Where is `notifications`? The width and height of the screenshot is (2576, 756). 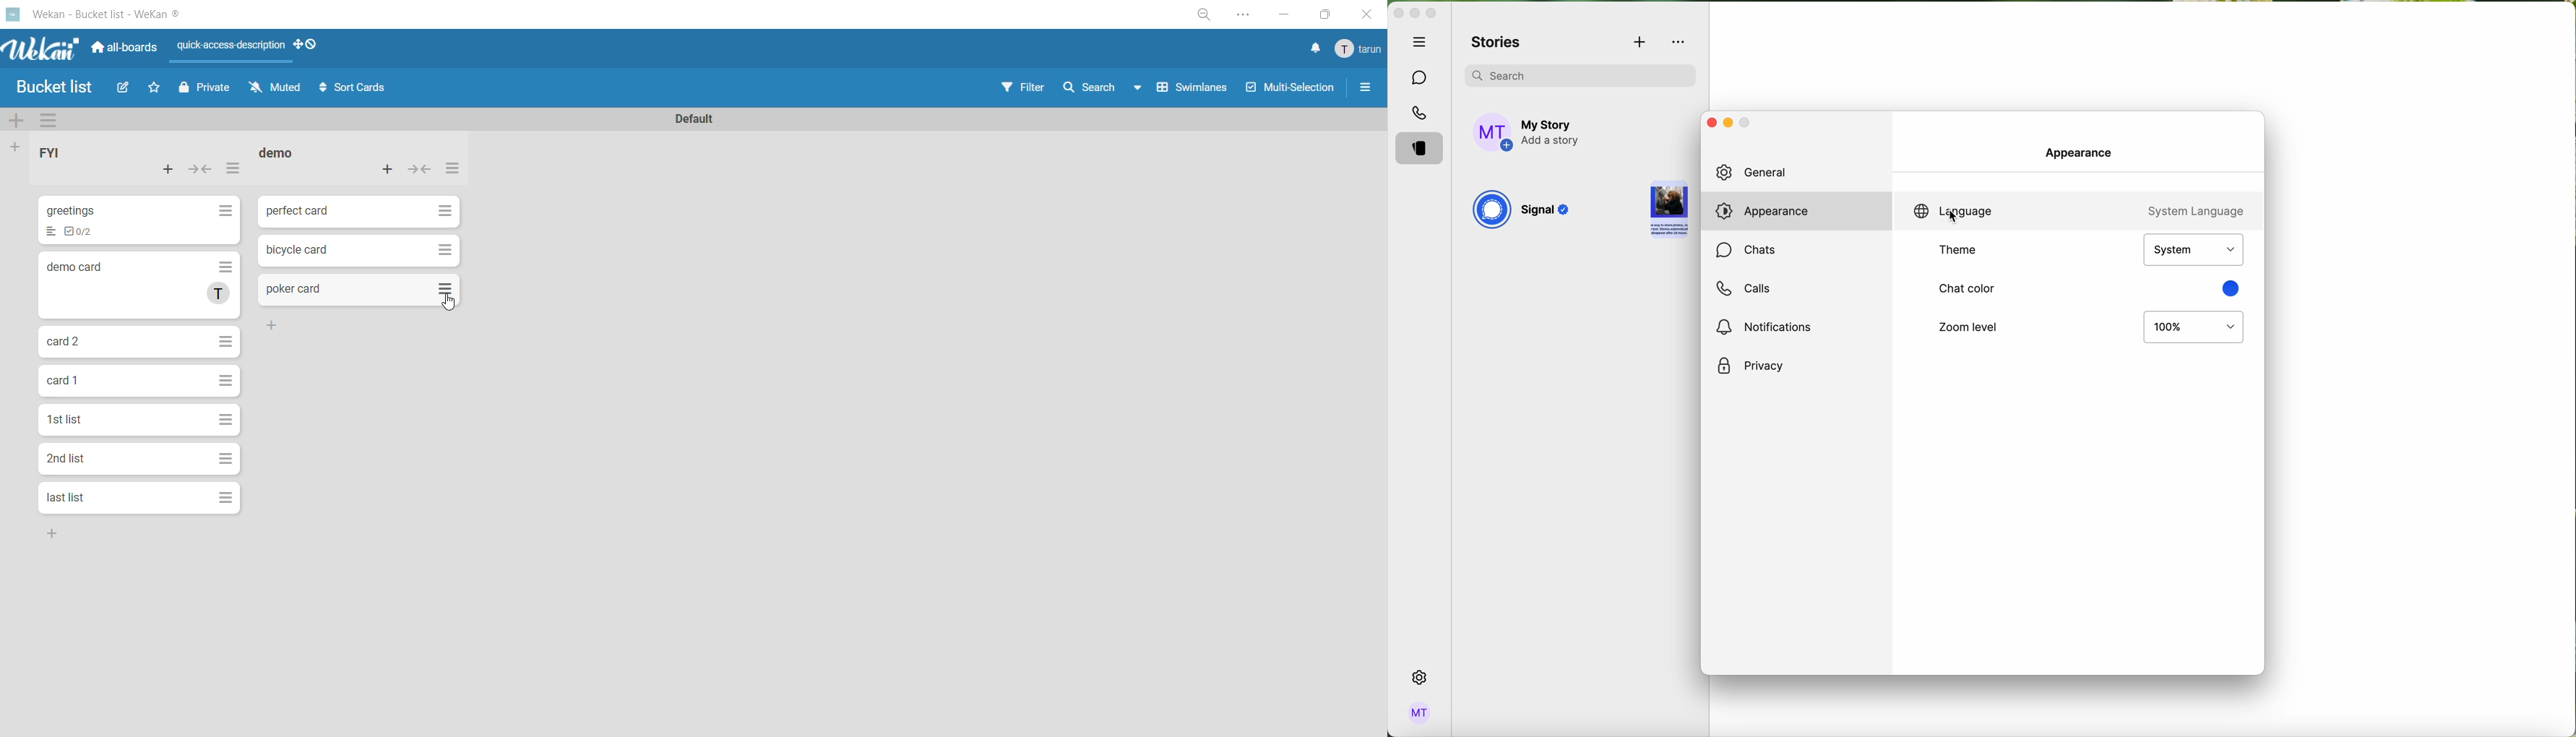 notifications is located at coordinates (1768, 326).